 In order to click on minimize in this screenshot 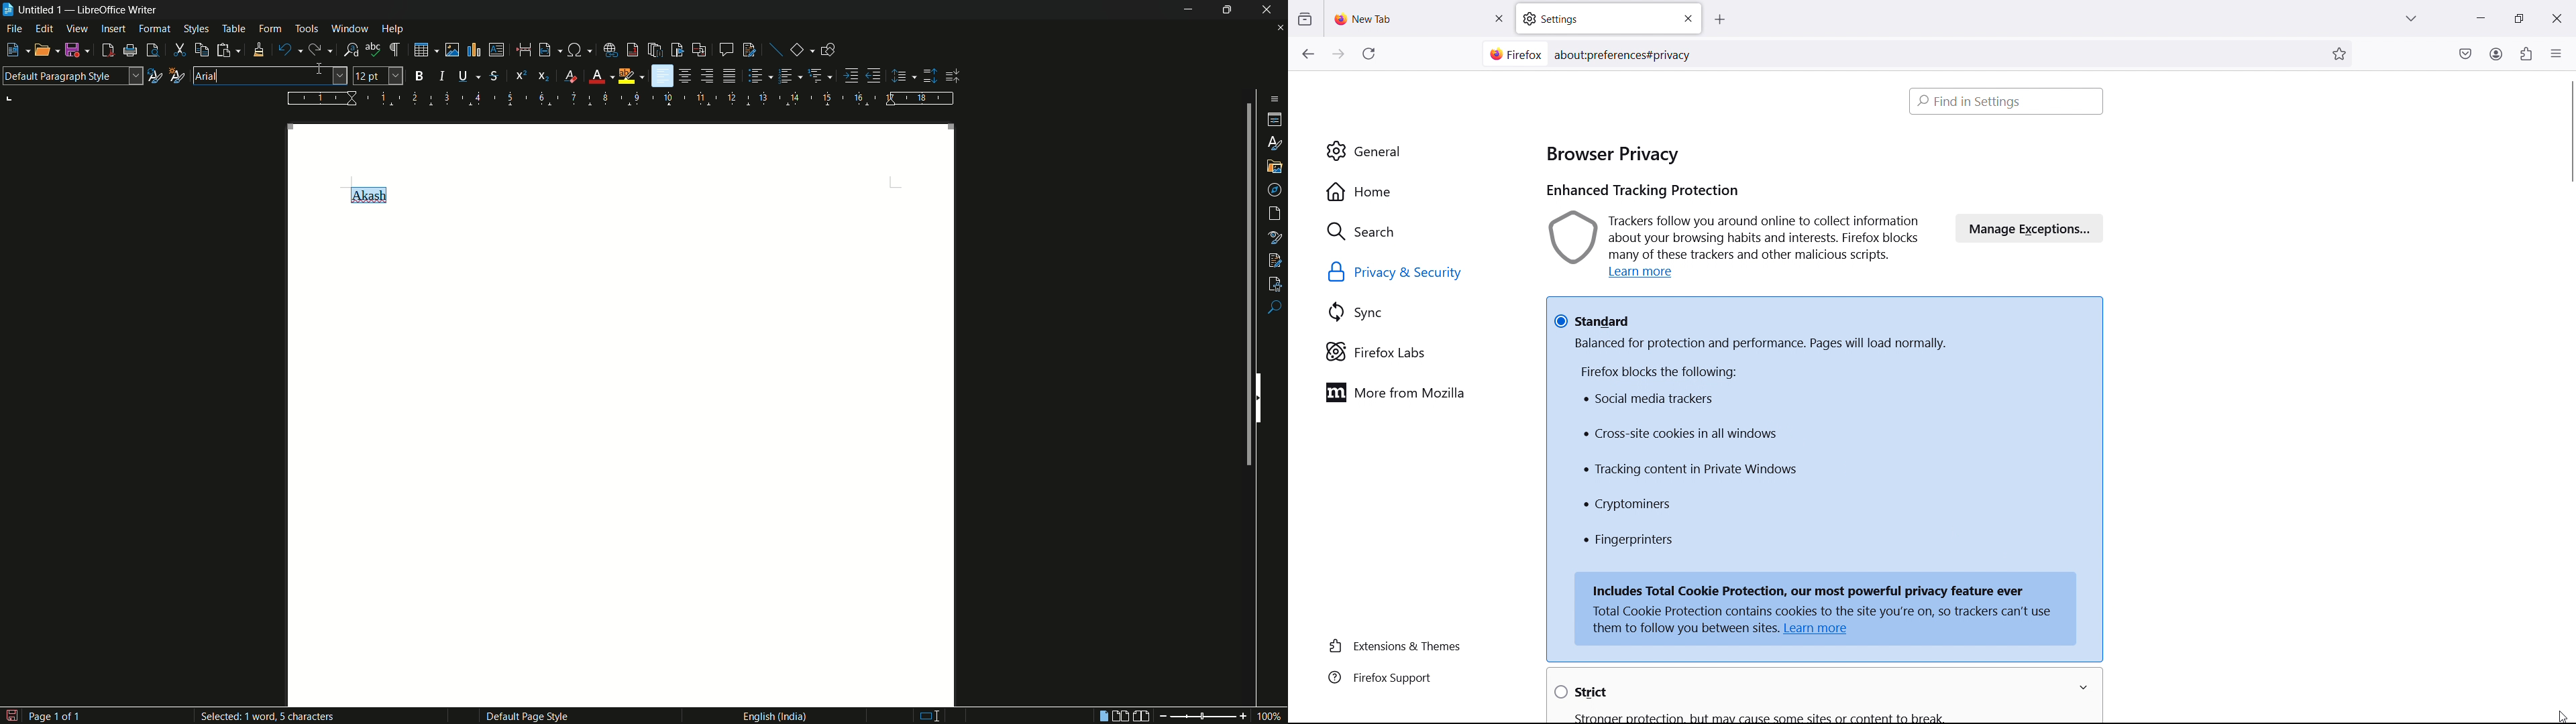, I will do `click(2479, 17)`.